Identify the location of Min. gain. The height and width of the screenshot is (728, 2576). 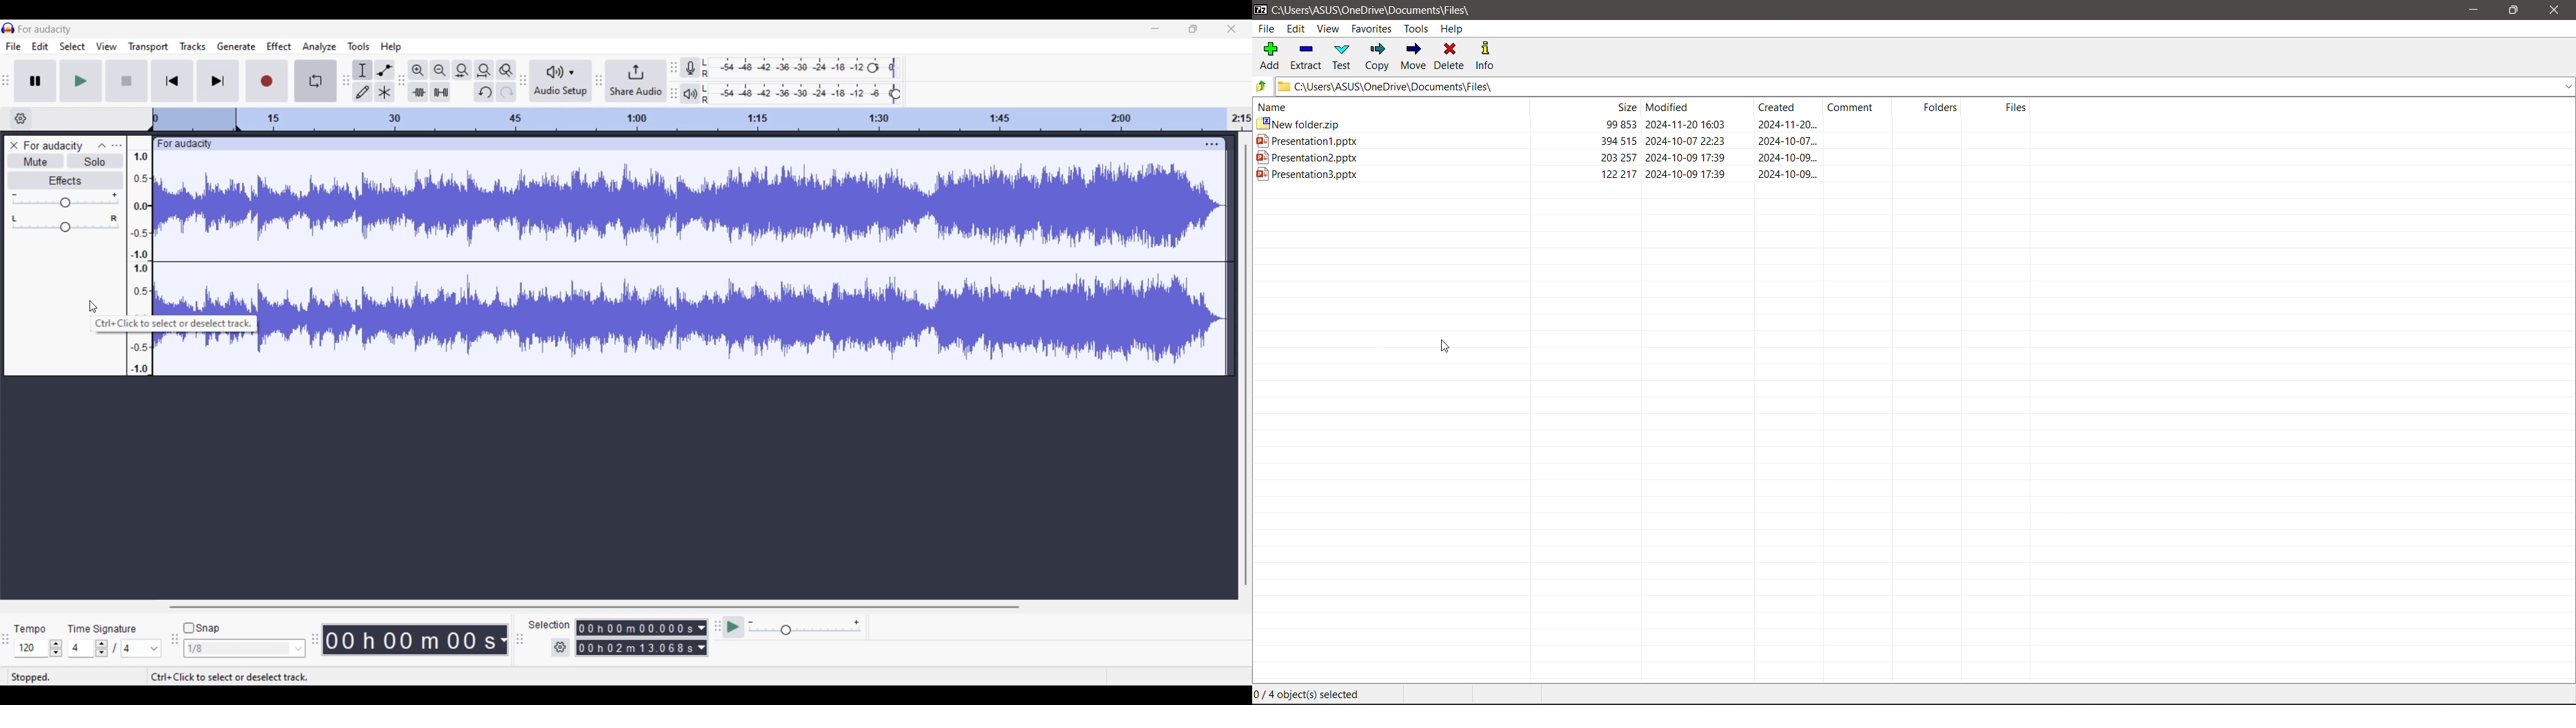
(14, 195).